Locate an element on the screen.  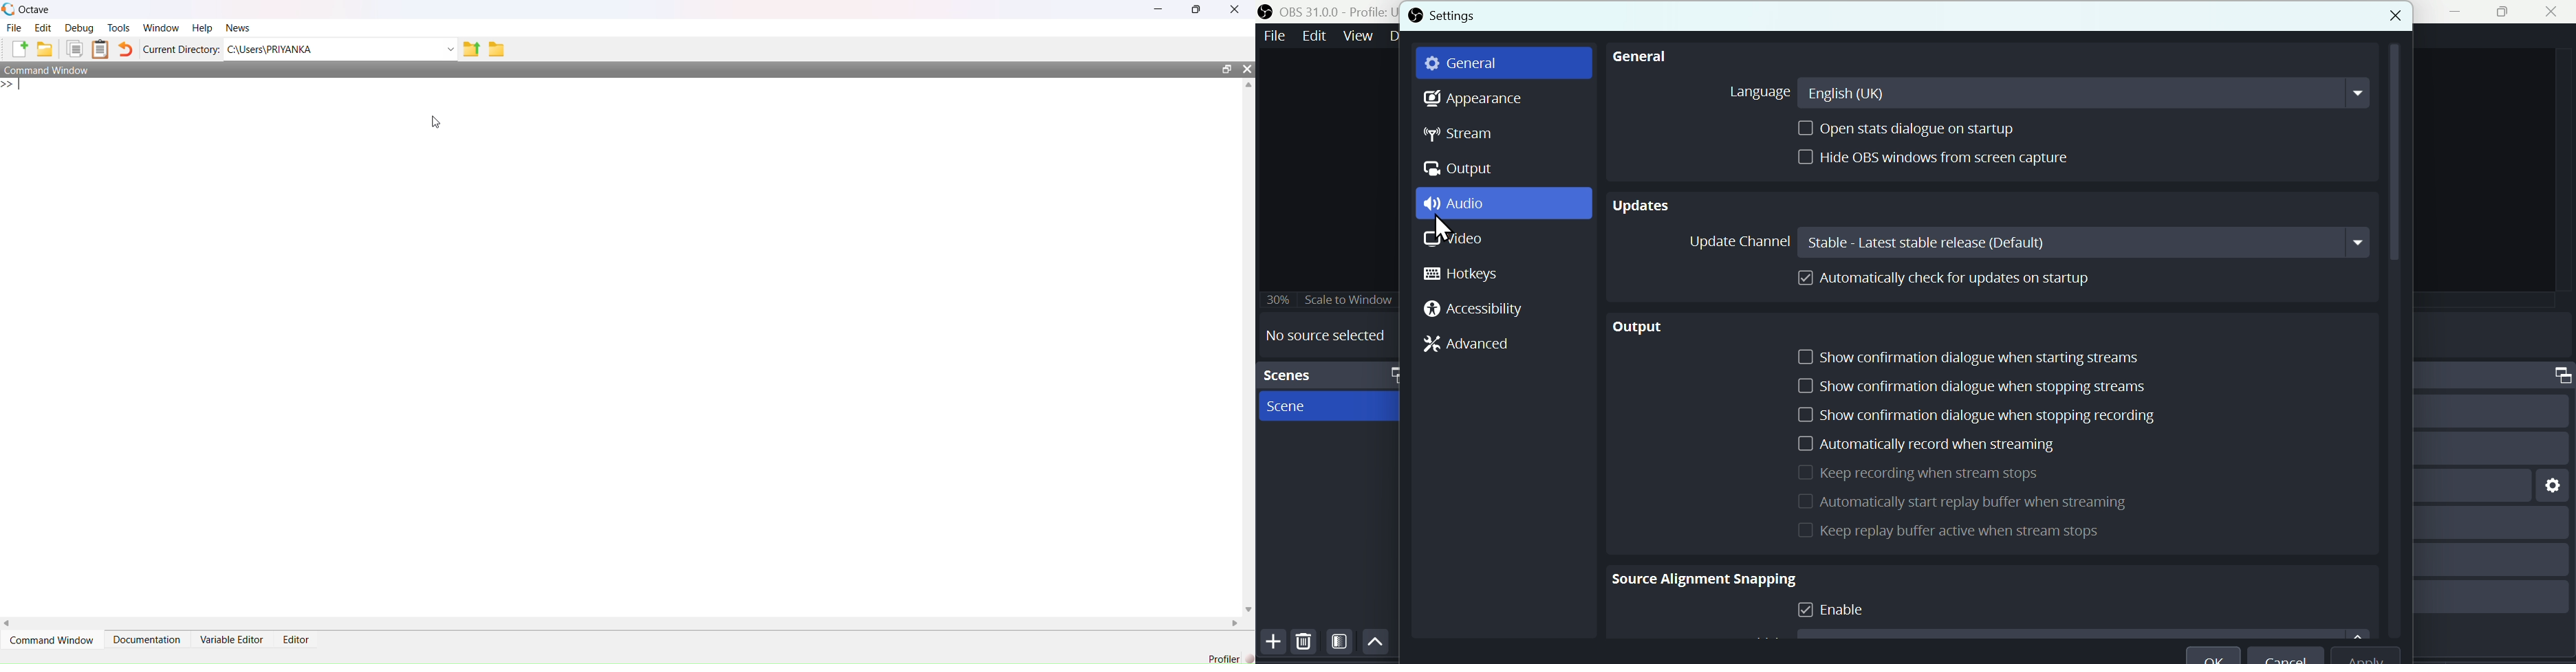
general is located at coordinates (1469, 63).